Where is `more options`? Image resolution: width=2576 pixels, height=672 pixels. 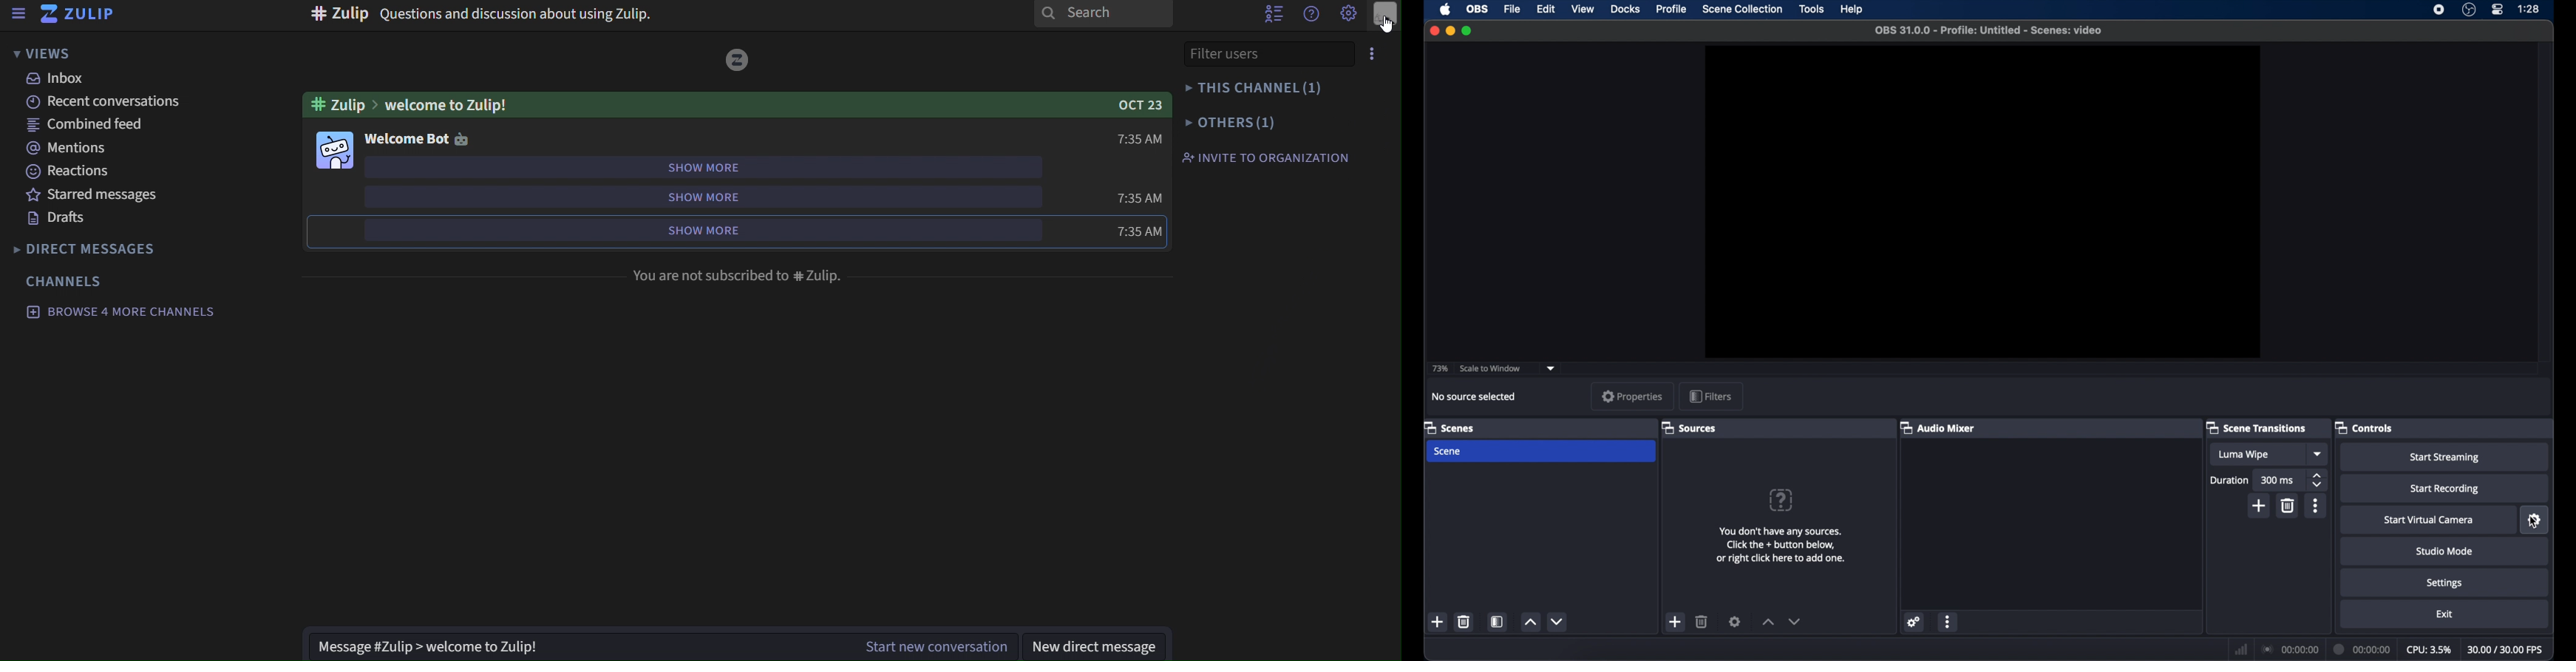 more options is located at coordinates (2315, 506).